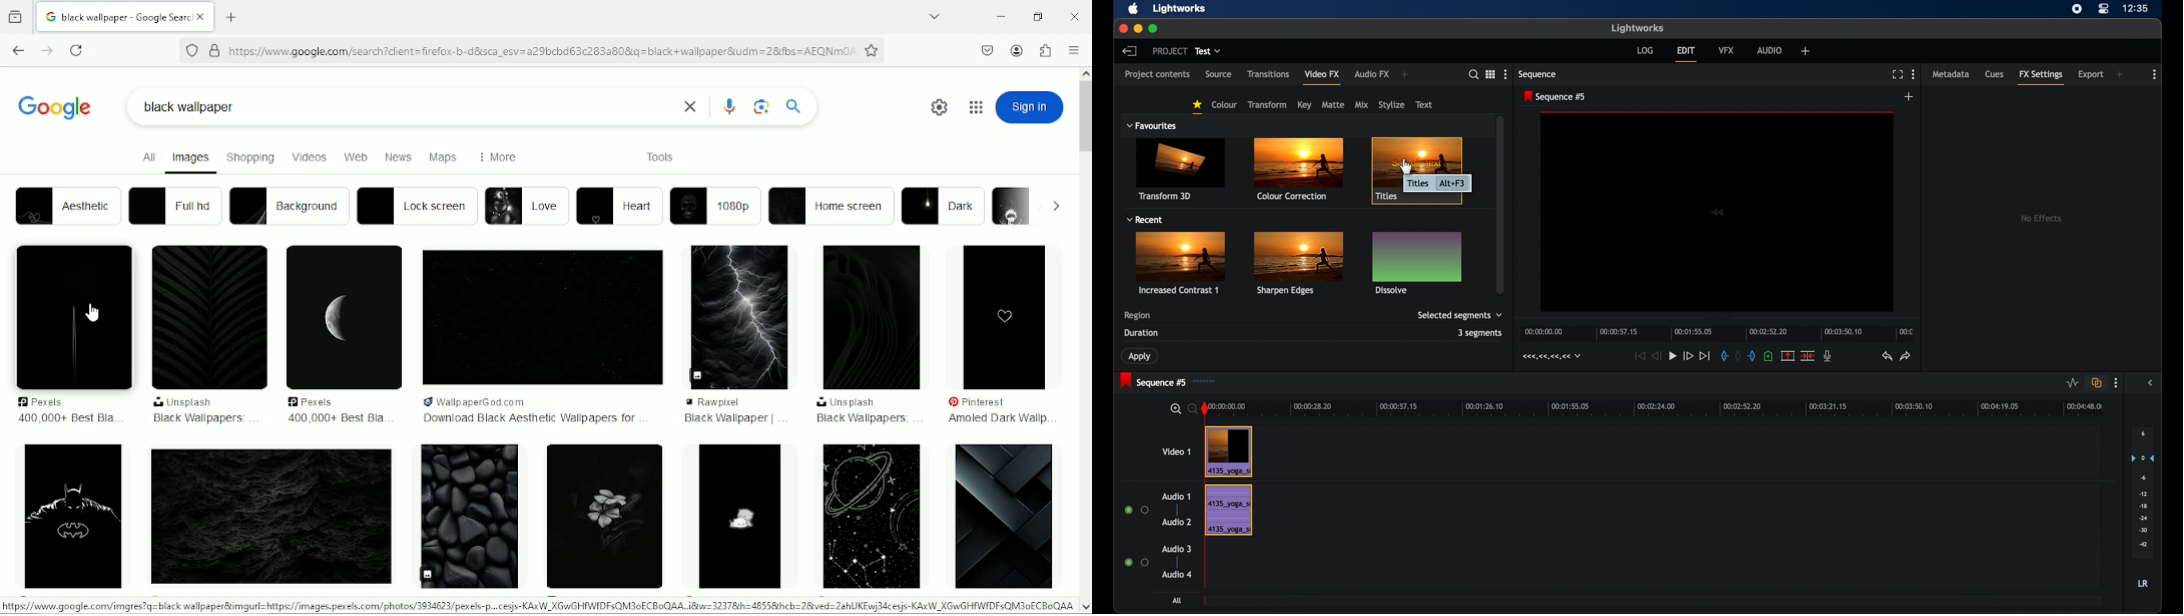  I want to click on pinterest, so click(987, 402).